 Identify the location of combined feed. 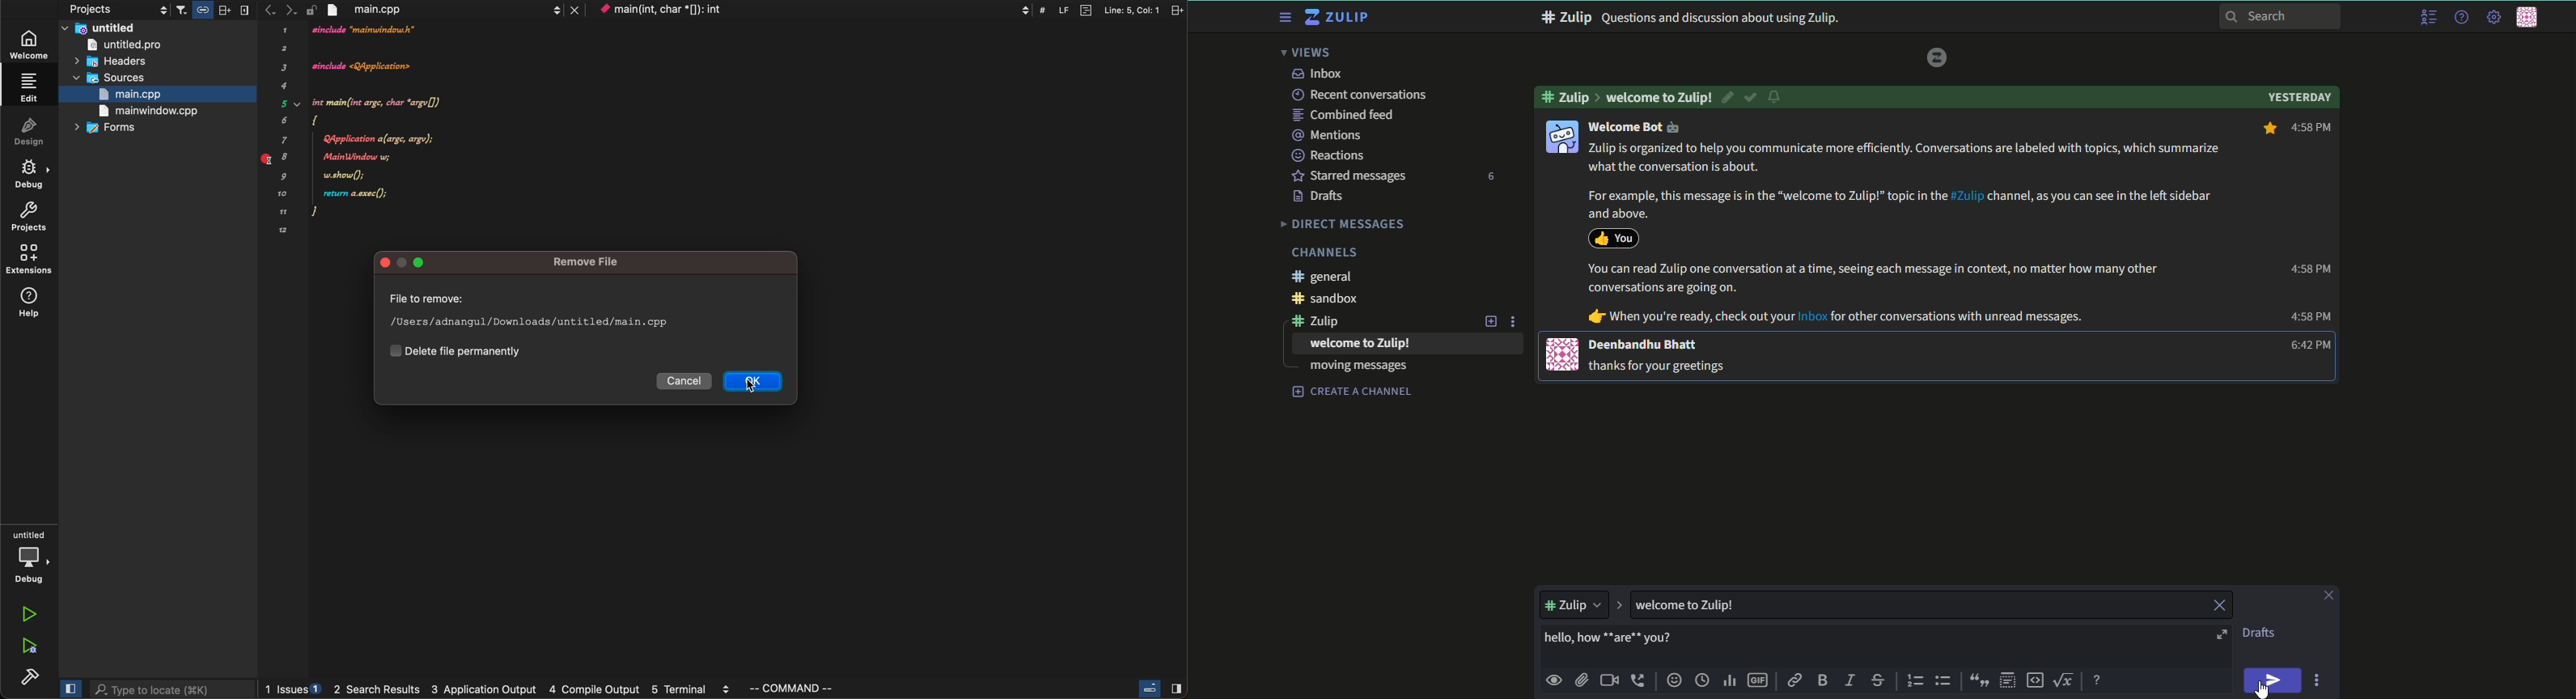
(1345, 115).